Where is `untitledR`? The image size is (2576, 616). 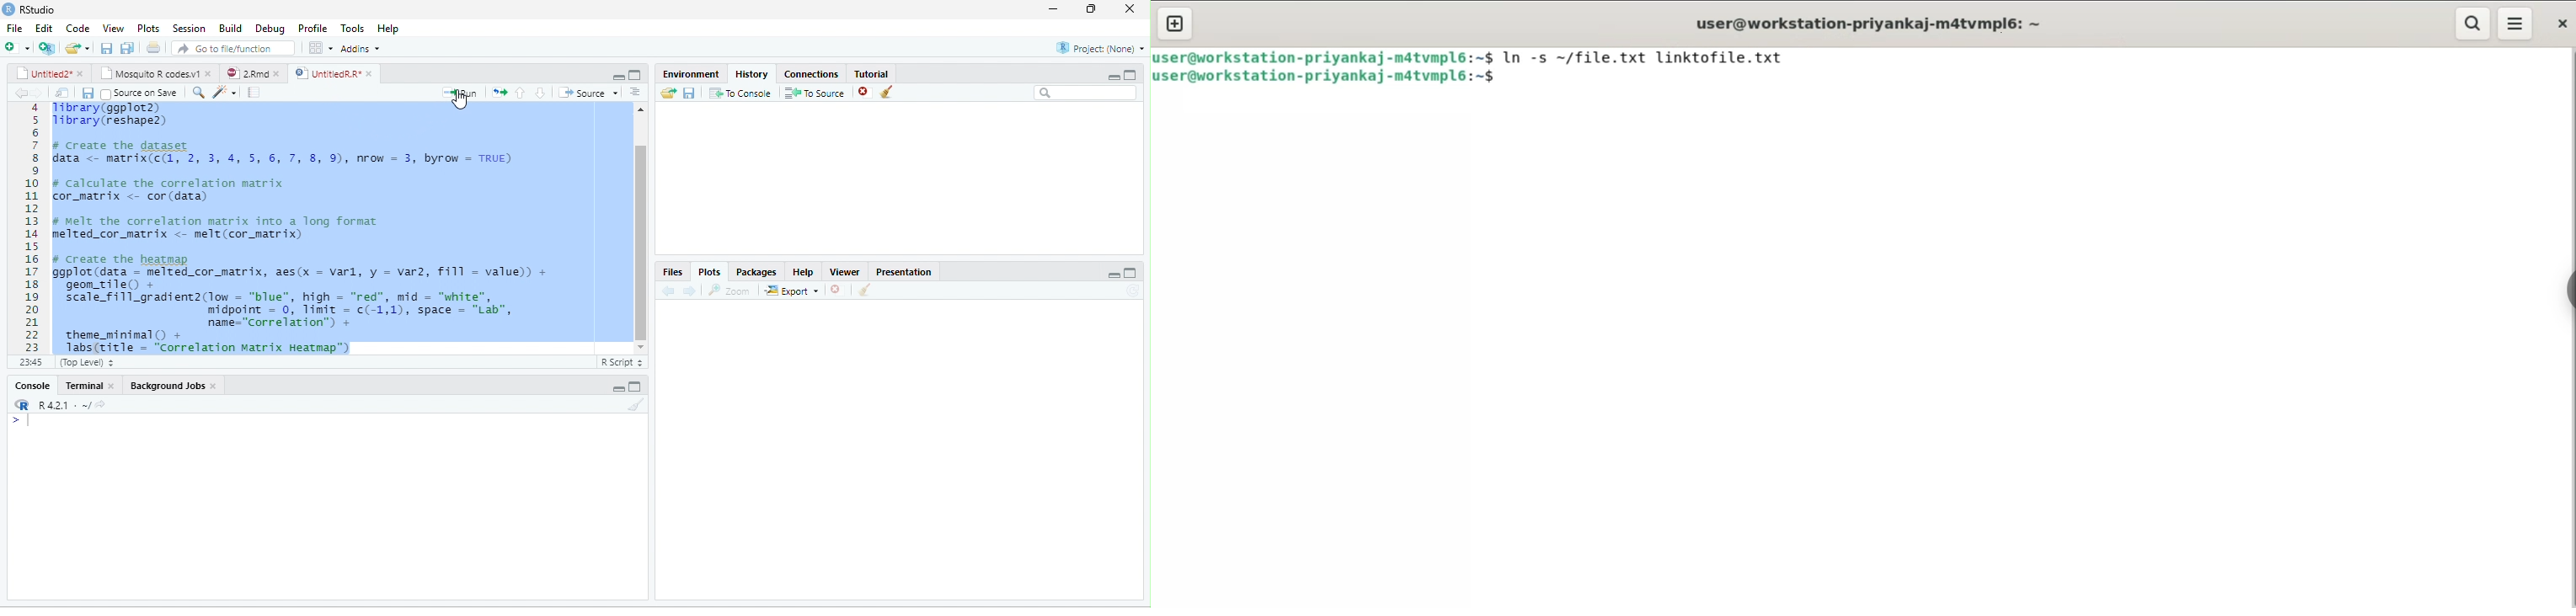
untitledR is located at coordinates (333, 73).